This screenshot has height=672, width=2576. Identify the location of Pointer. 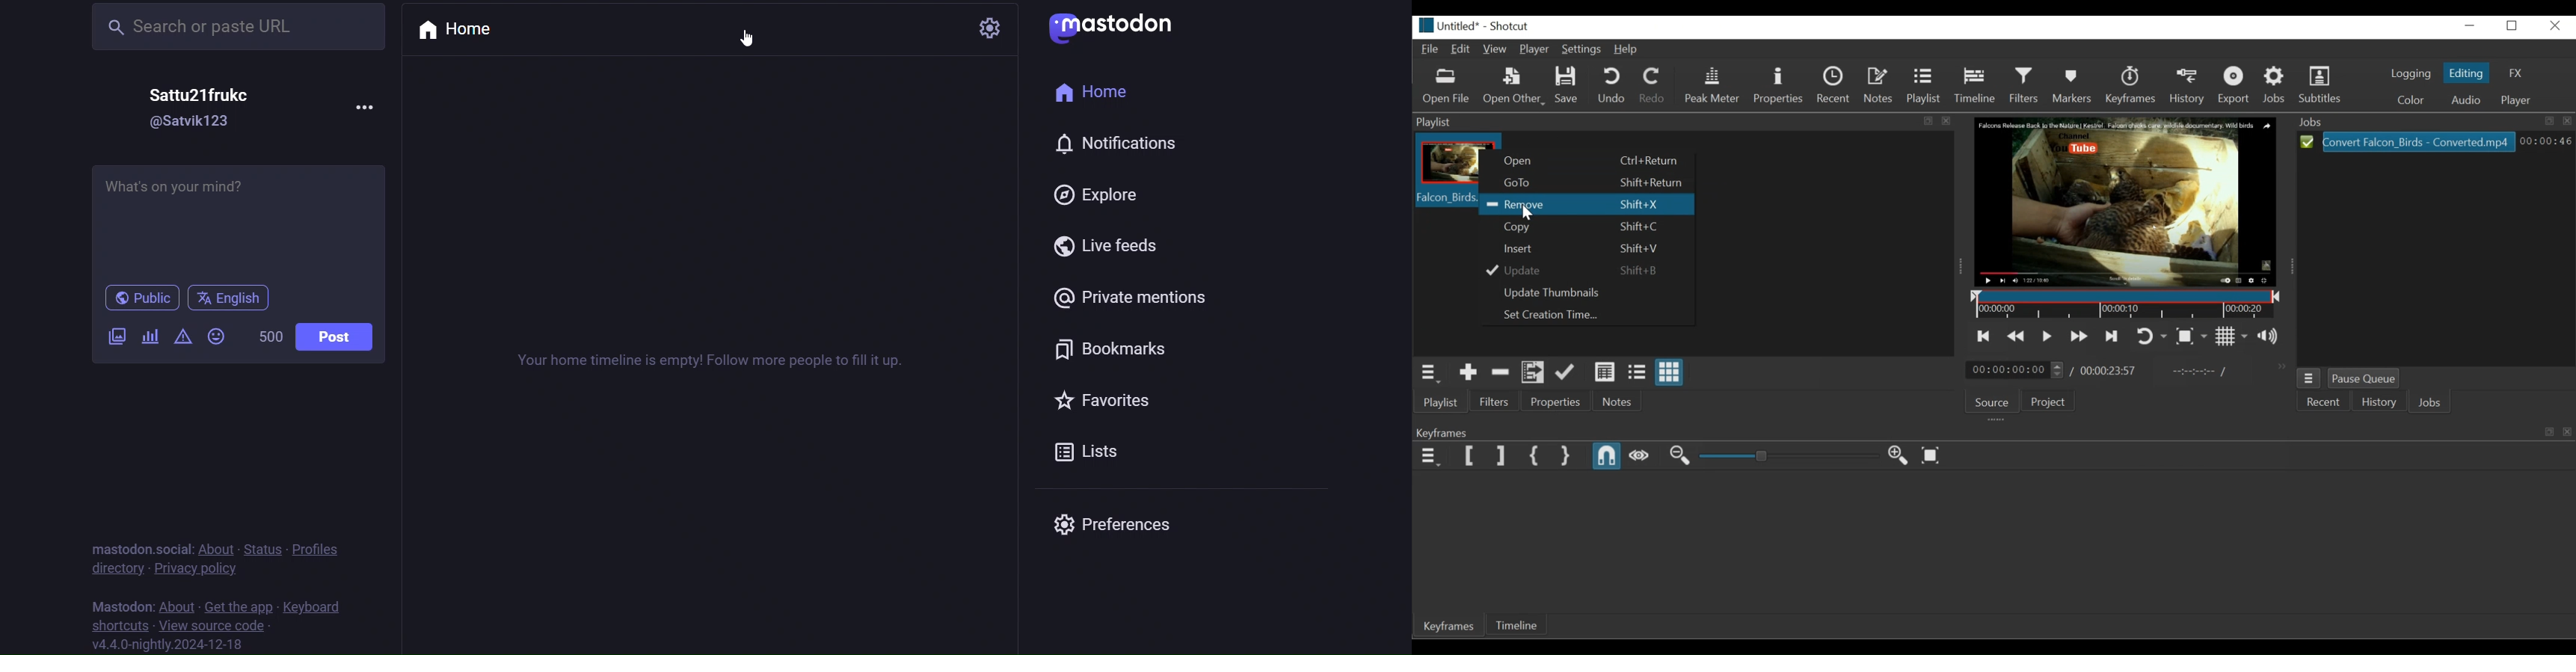
(1529, 213).